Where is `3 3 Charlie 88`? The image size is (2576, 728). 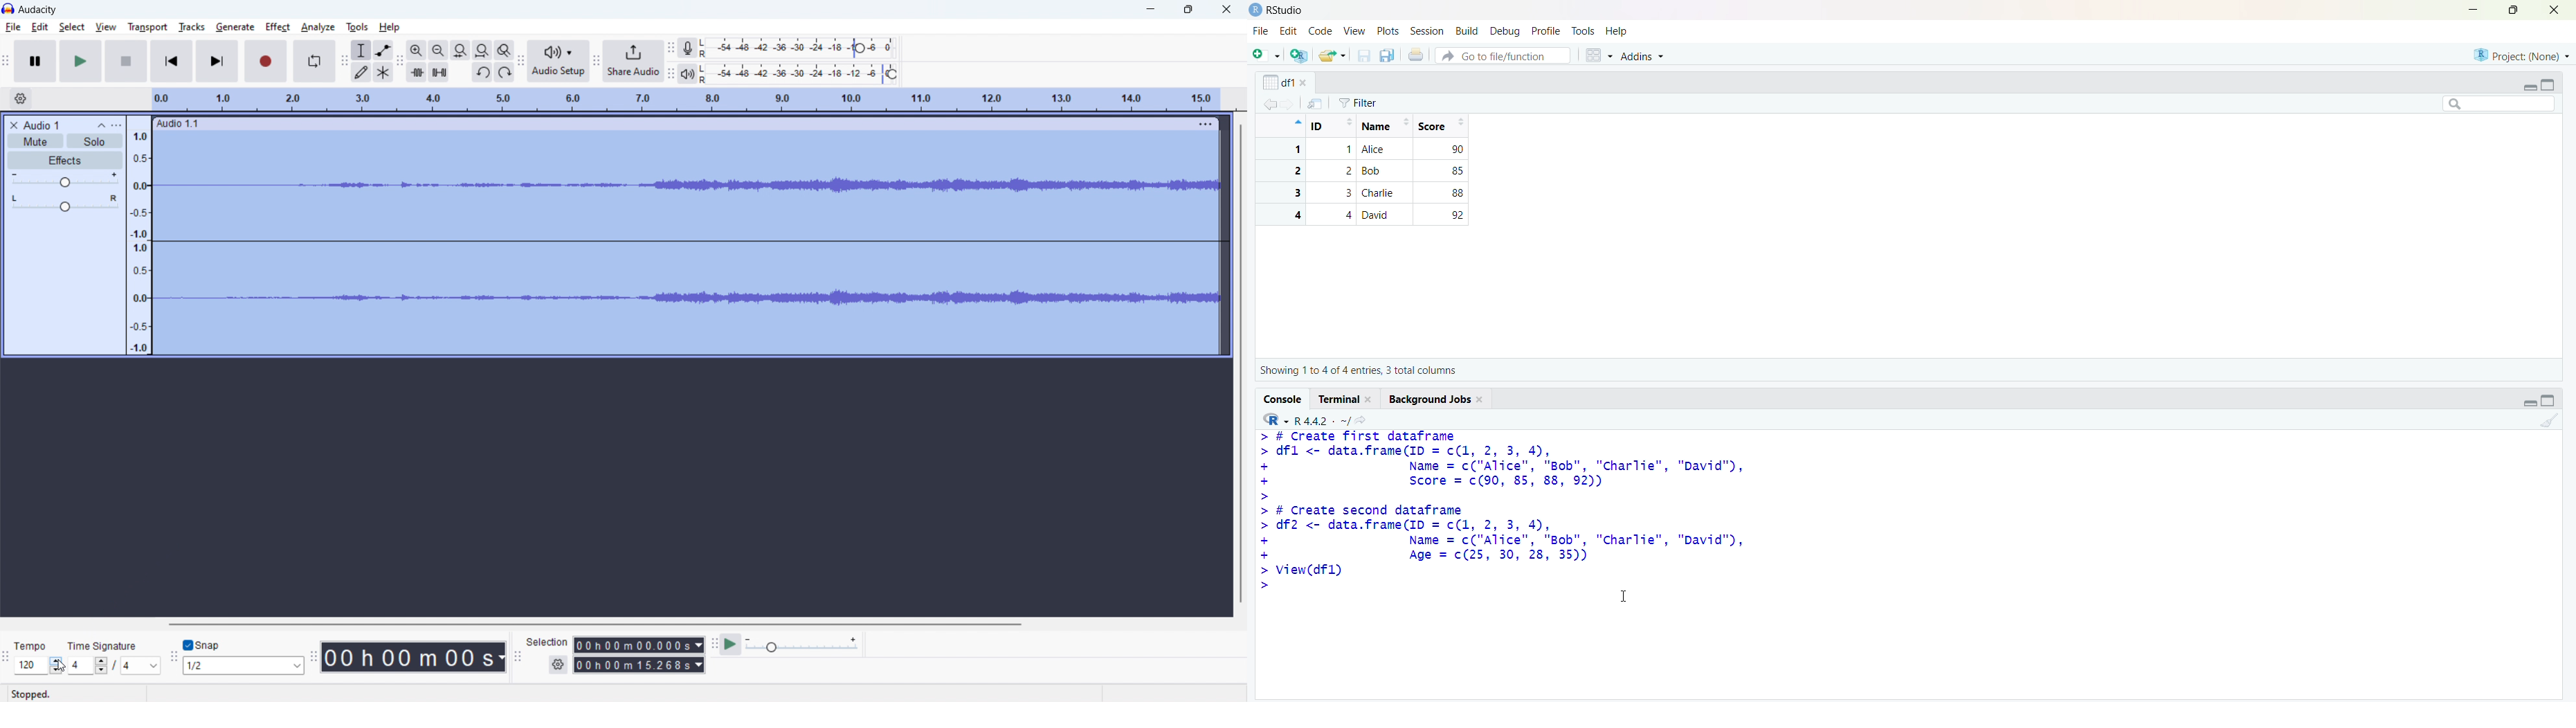
3 3 Charlie 88 is located at coordinates (1366, 192).